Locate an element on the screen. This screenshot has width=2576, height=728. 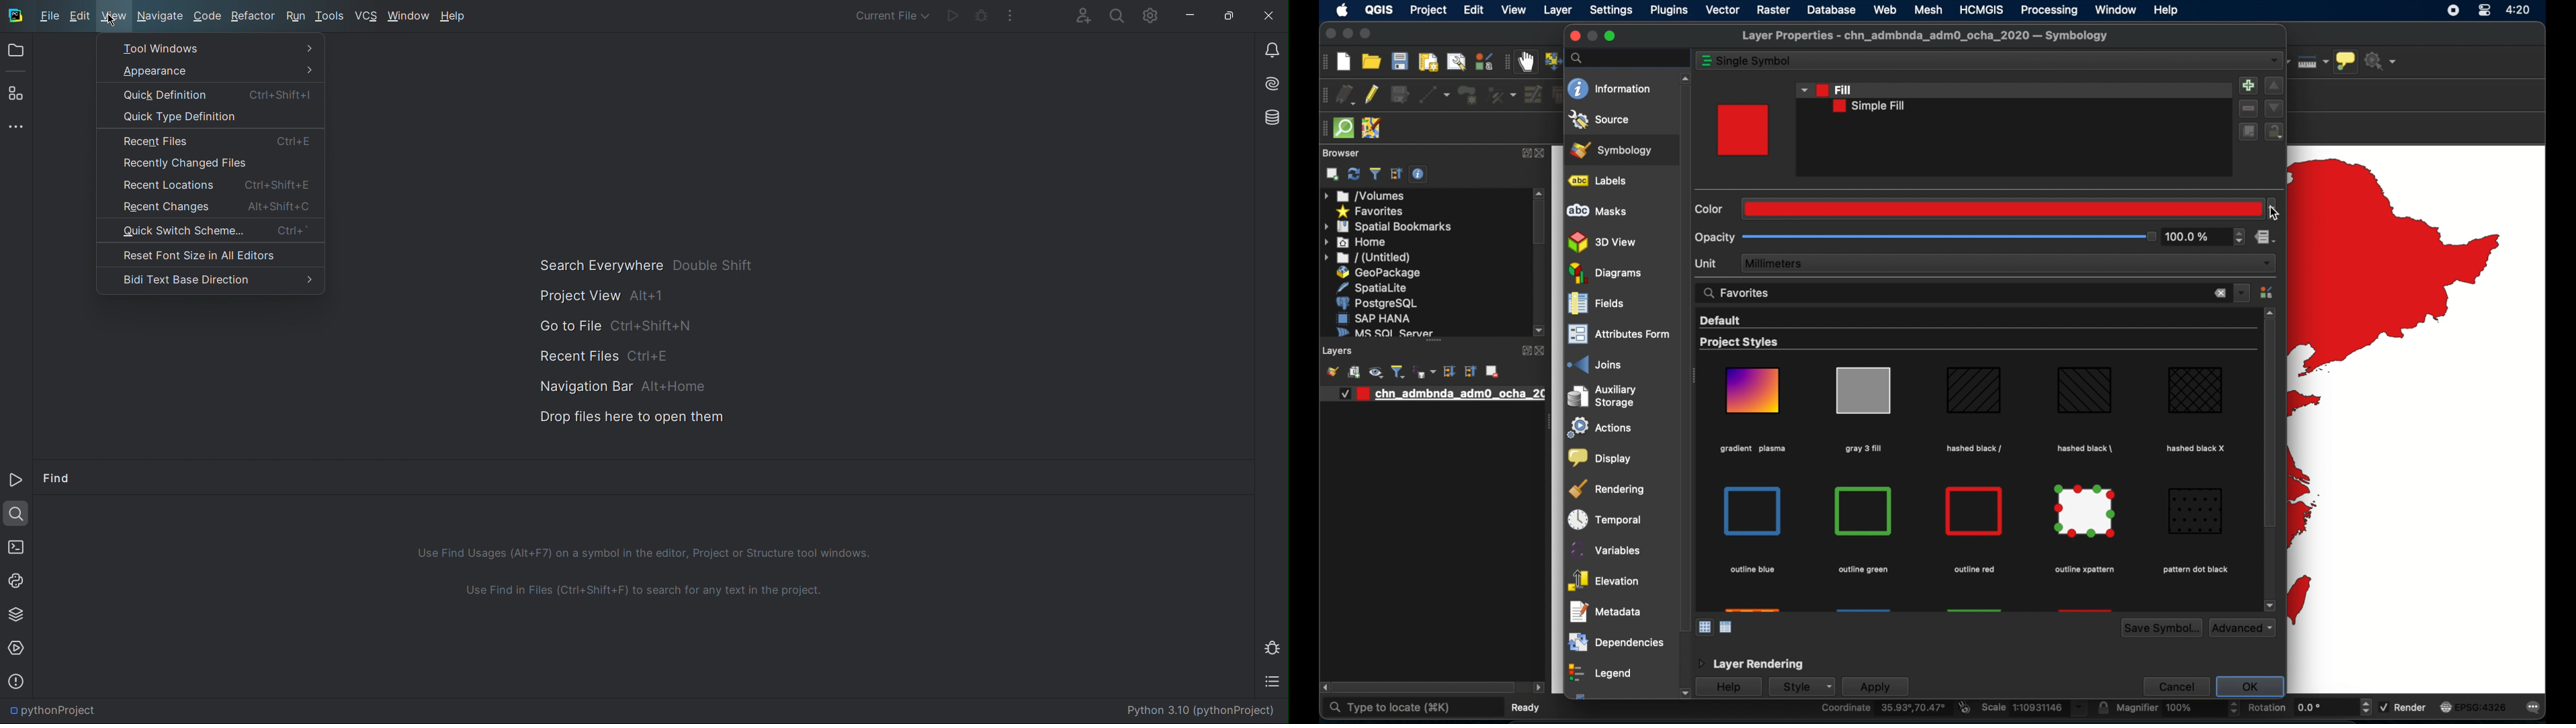
increase or decrease magnifier value is located at coordinates (2234, 709).